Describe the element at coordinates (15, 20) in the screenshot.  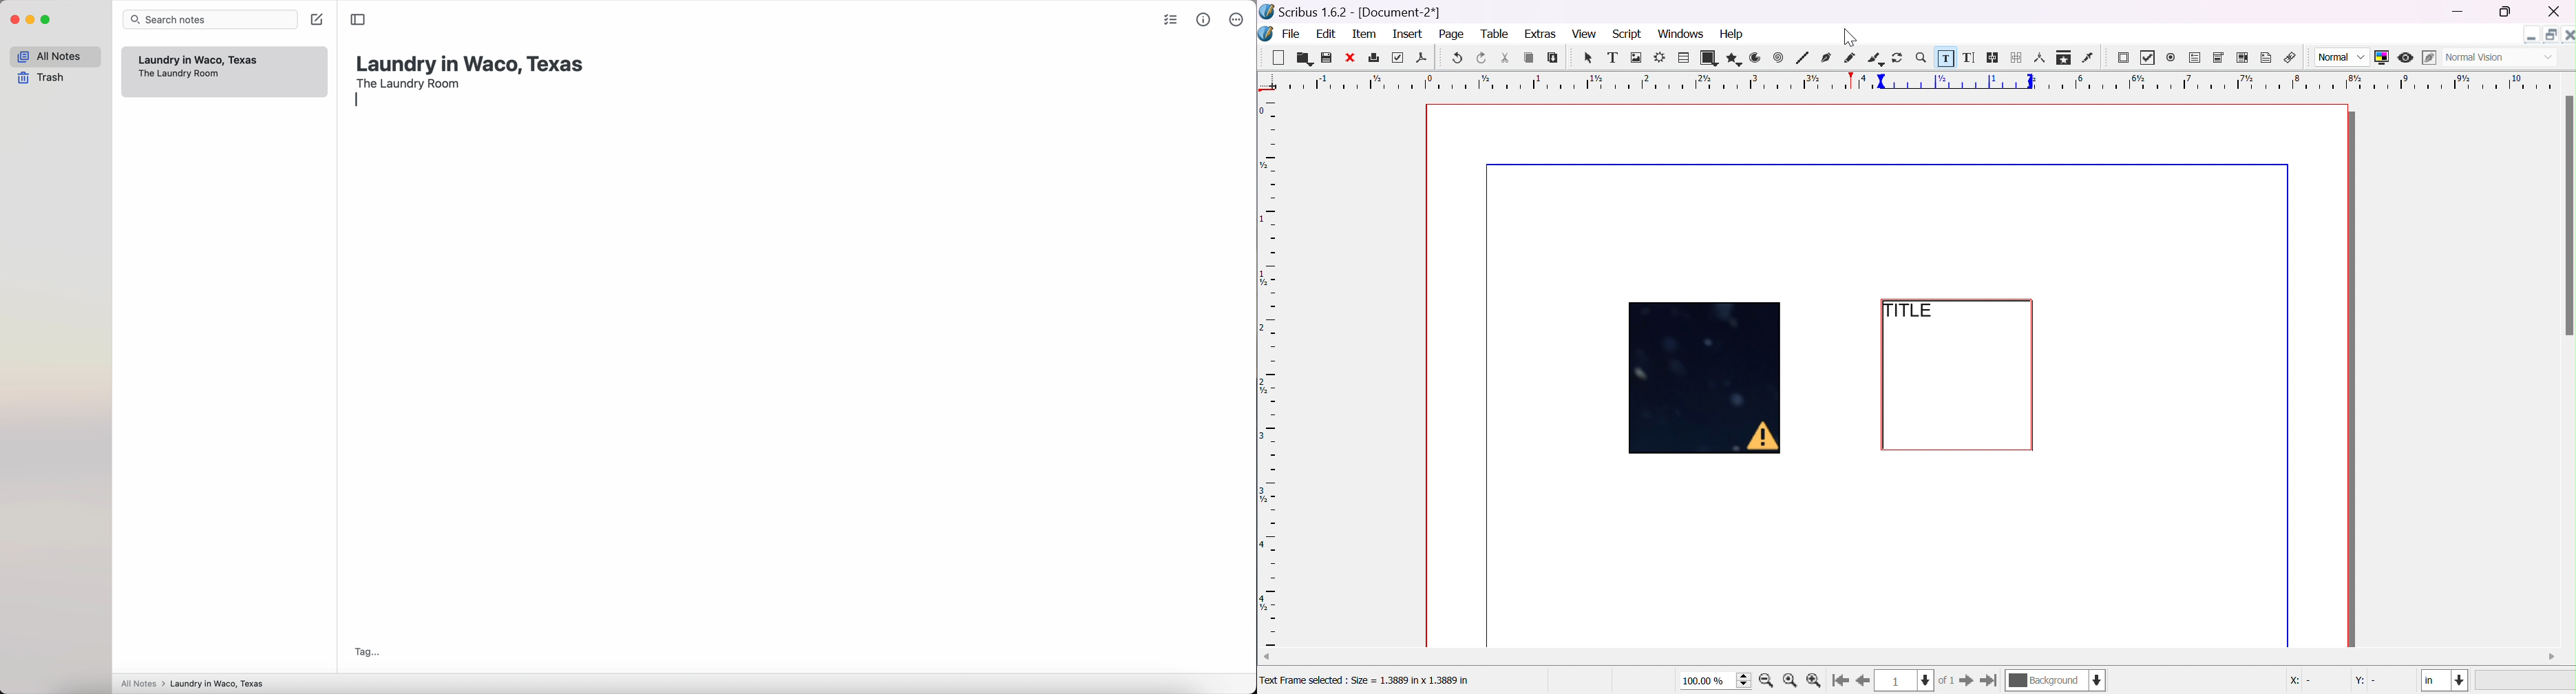
I see `close app` at that location.